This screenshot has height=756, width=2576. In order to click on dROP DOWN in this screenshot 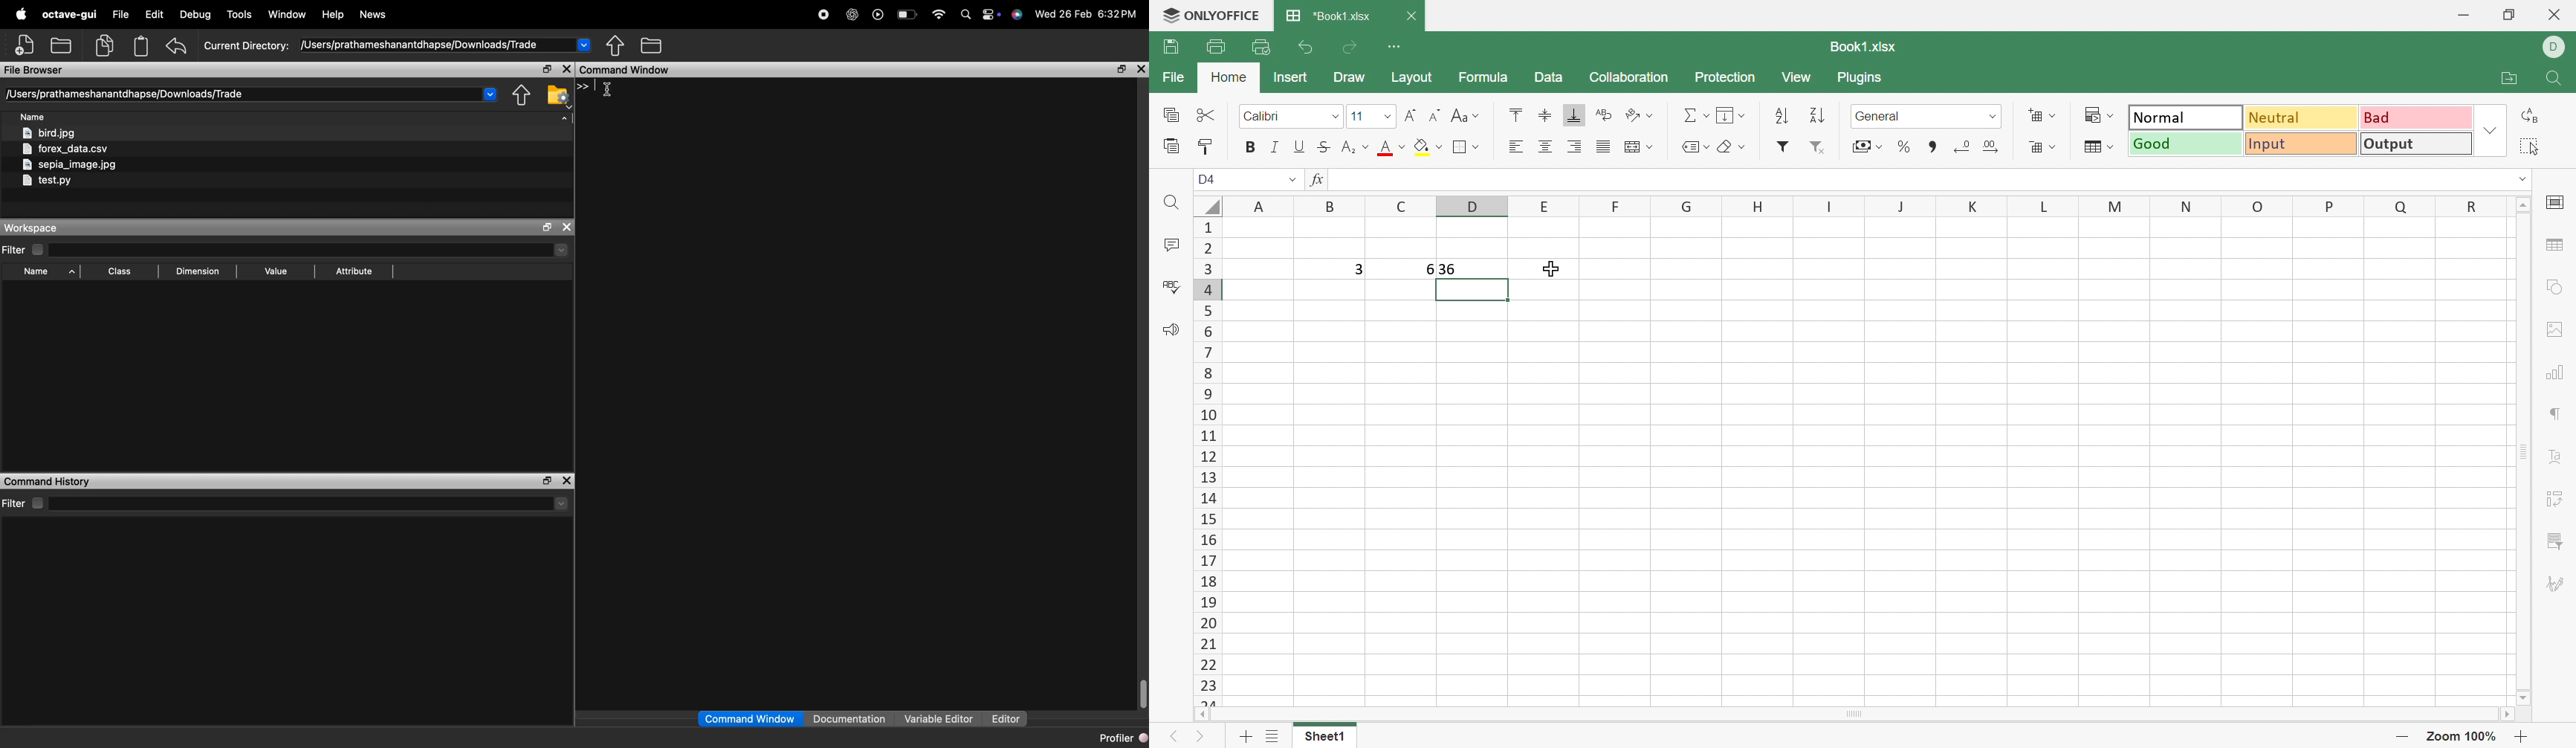, I will do `click(2525, 180)`.